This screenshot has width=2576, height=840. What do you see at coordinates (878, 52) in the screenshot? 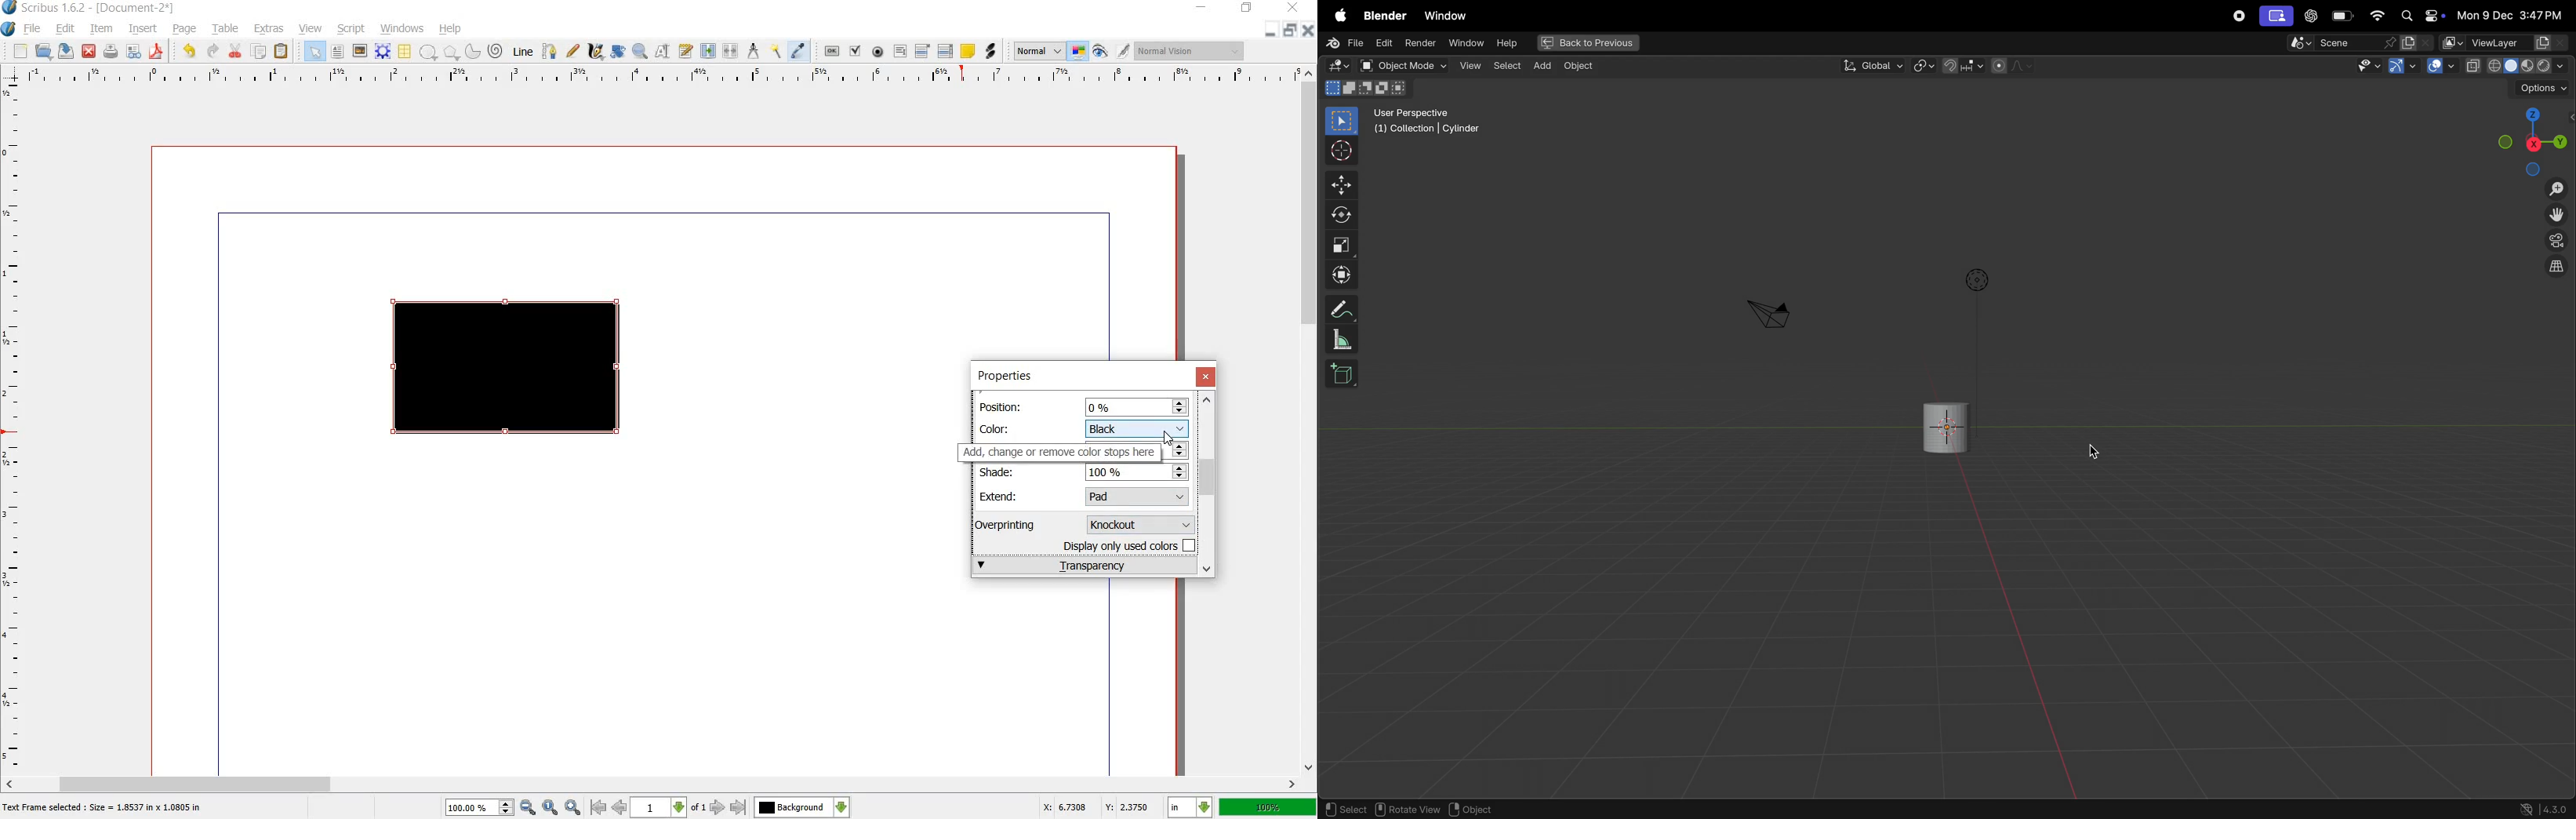
I see `pdf radio button` at bounding box center [878, 52].